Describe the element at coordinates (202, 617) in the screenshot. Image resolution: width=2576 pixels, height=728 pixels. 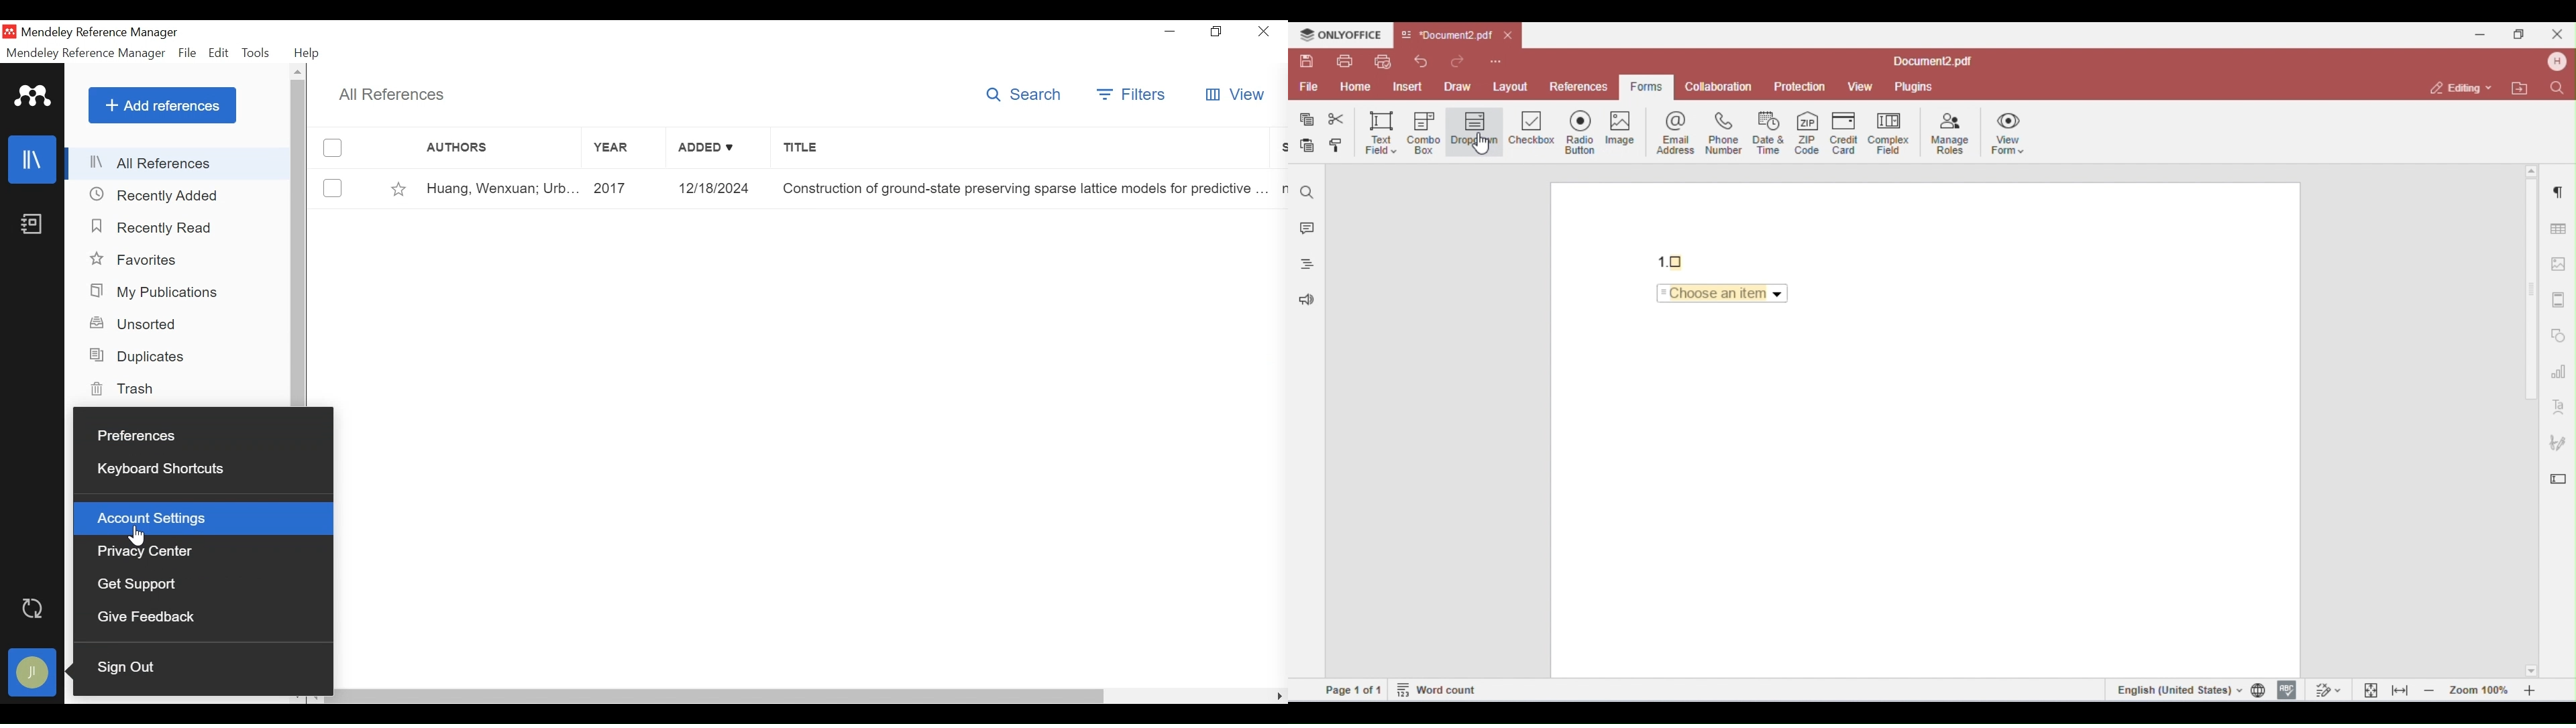
I see `Give Feedback` at that location.